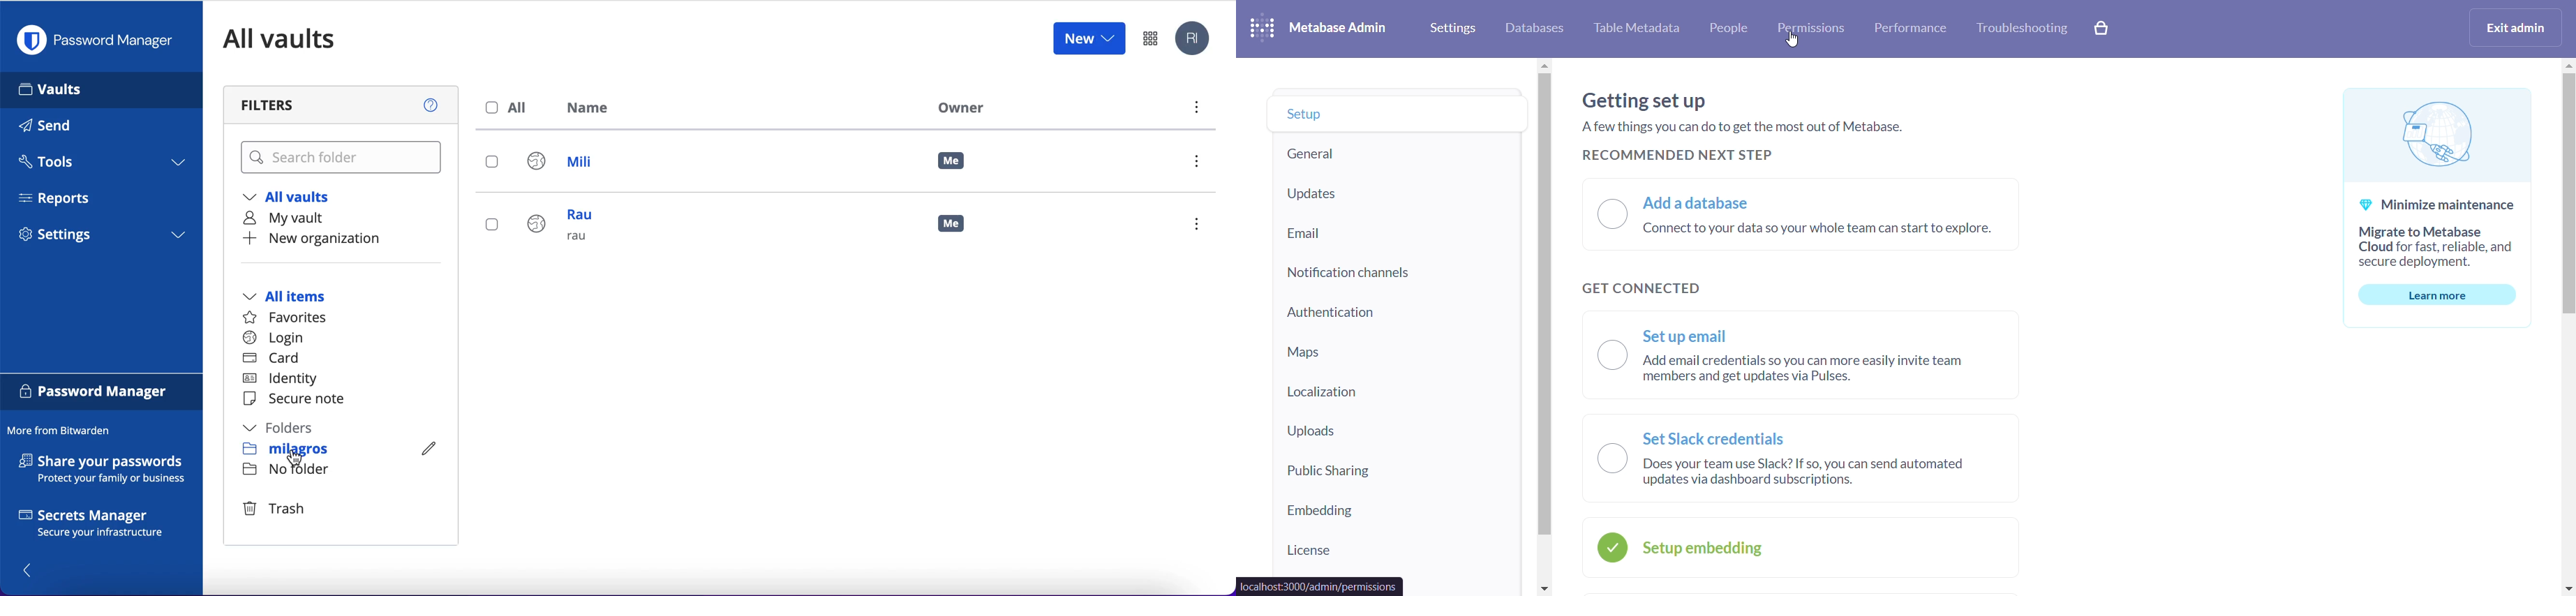  What do you see at coordinates (509, 108) in the screenshot?
I see `all` at bounding box center [509, 108].